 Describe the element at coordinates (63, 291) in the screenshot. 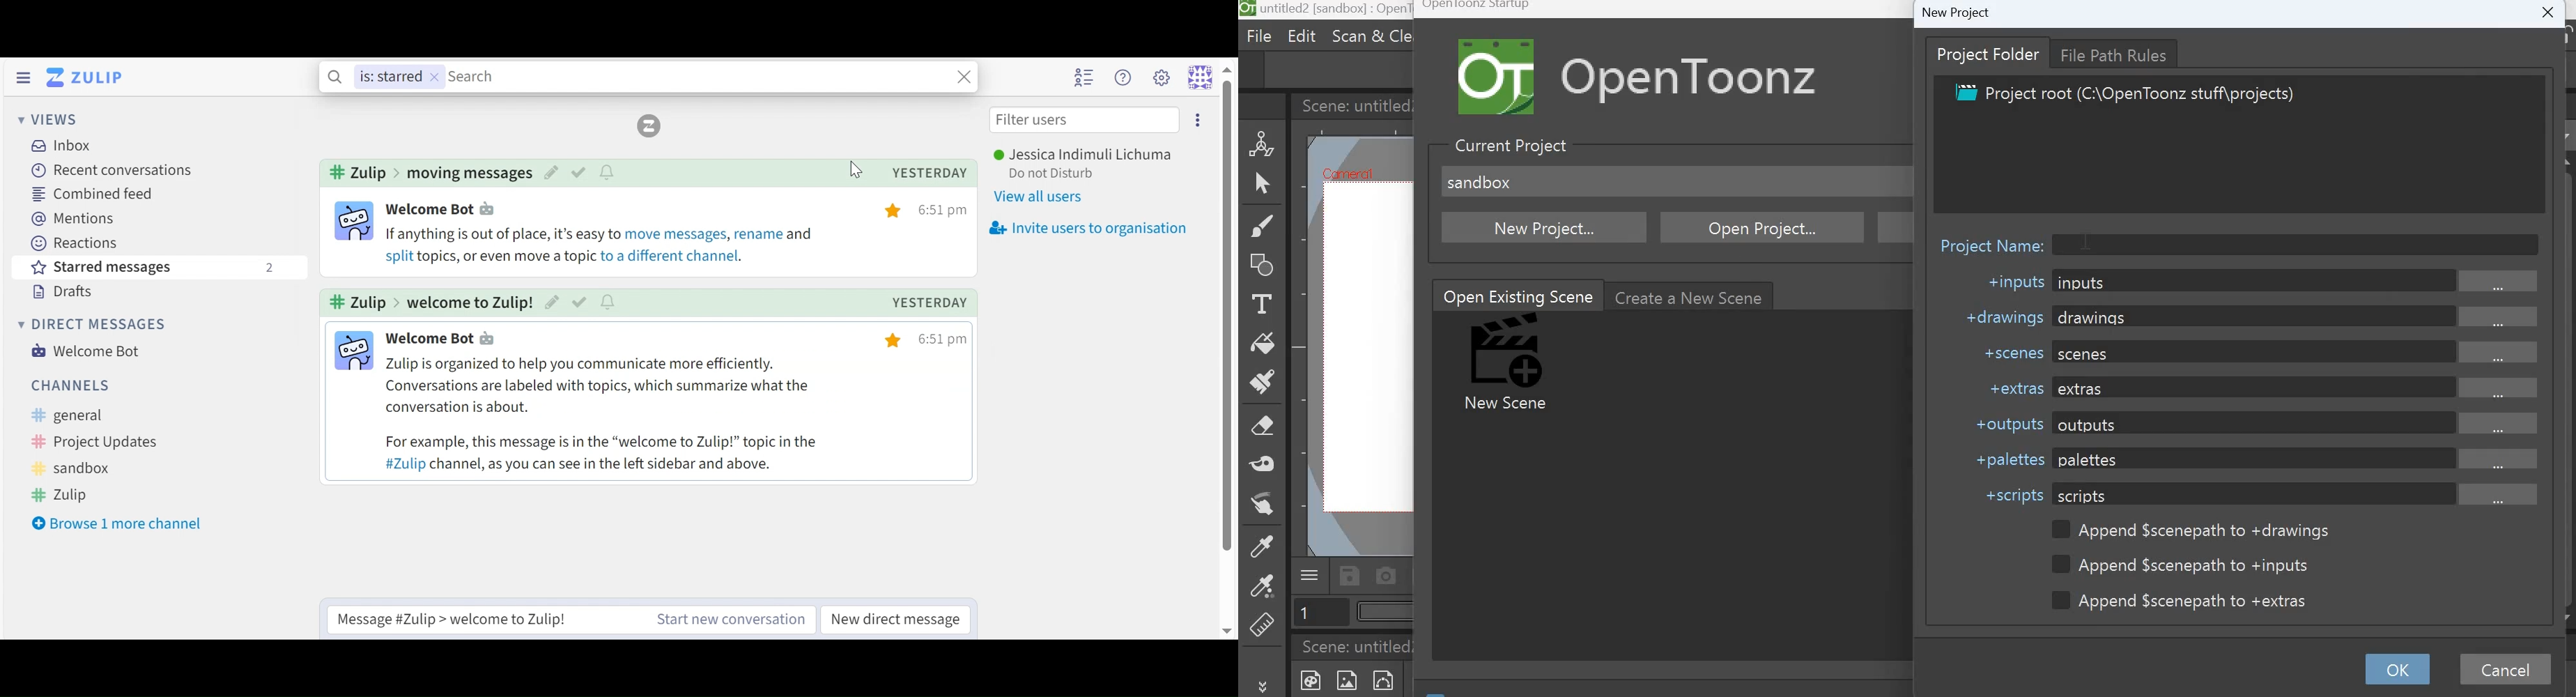

I see `Drafts` at that location.